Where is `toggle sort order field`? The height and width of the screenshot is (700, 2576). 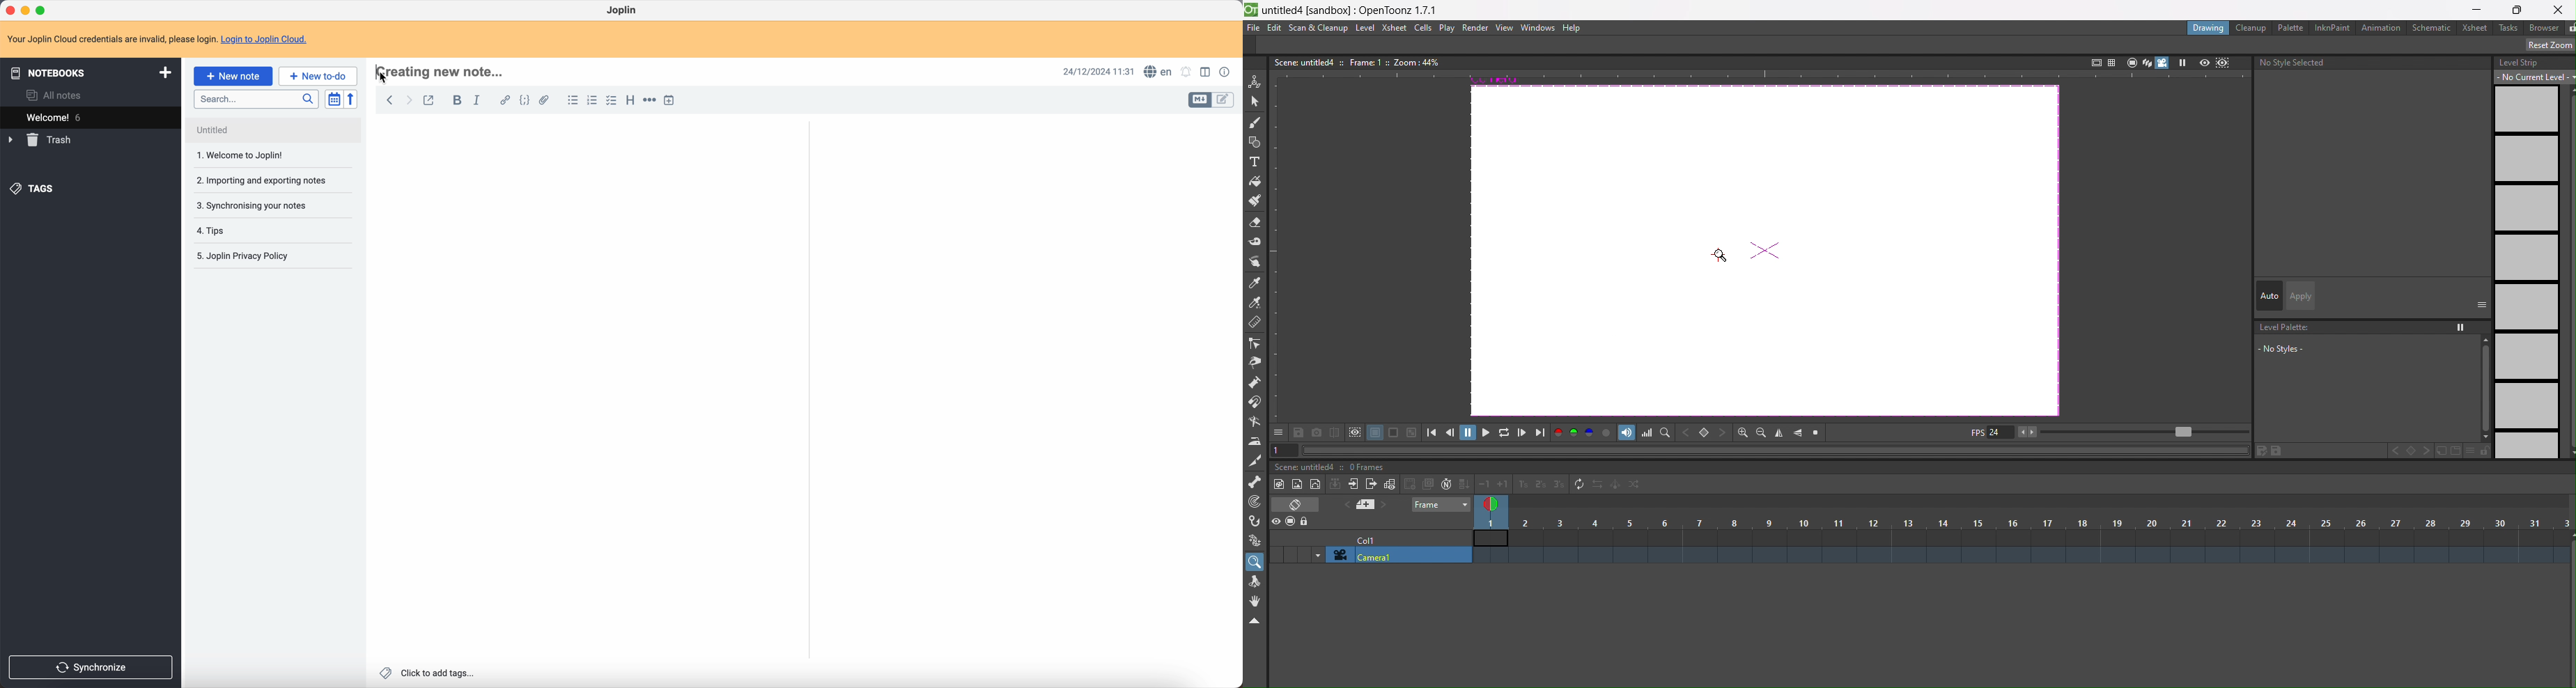 toggle sort order field is located at coordinates (332, 99).